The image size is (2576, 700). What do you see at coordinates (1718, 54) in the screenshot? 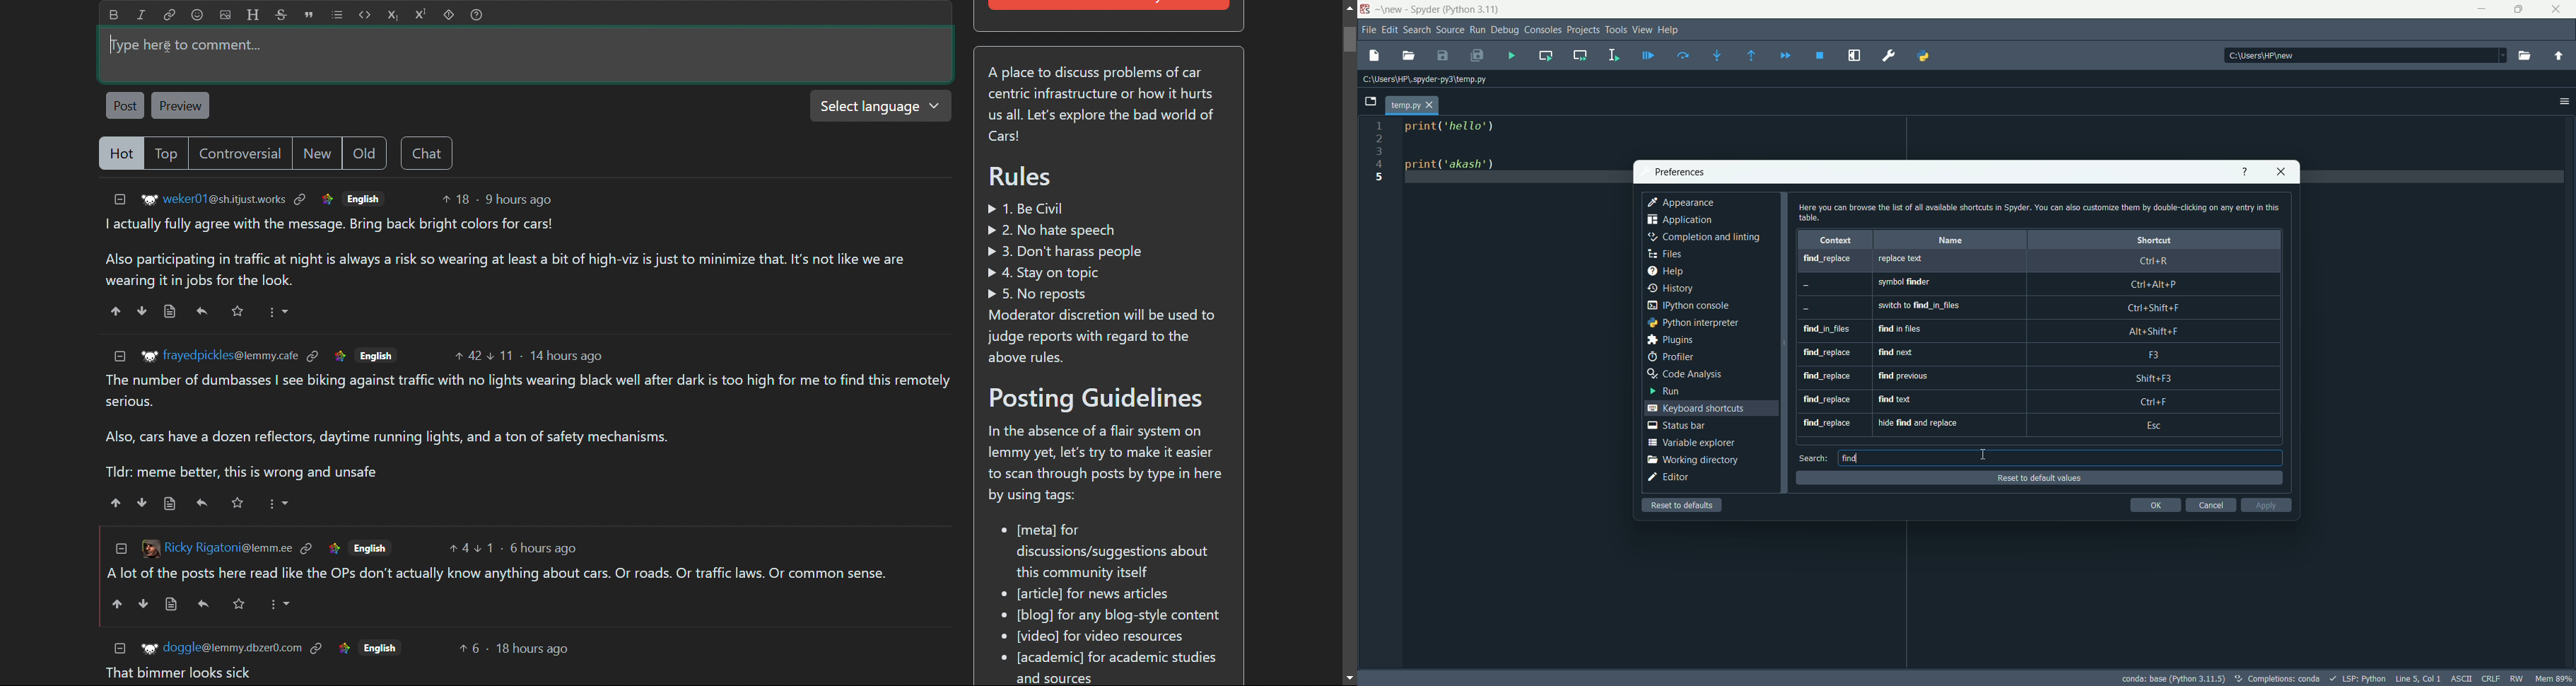
I see `step into function` at bounding box center [1718, 54].